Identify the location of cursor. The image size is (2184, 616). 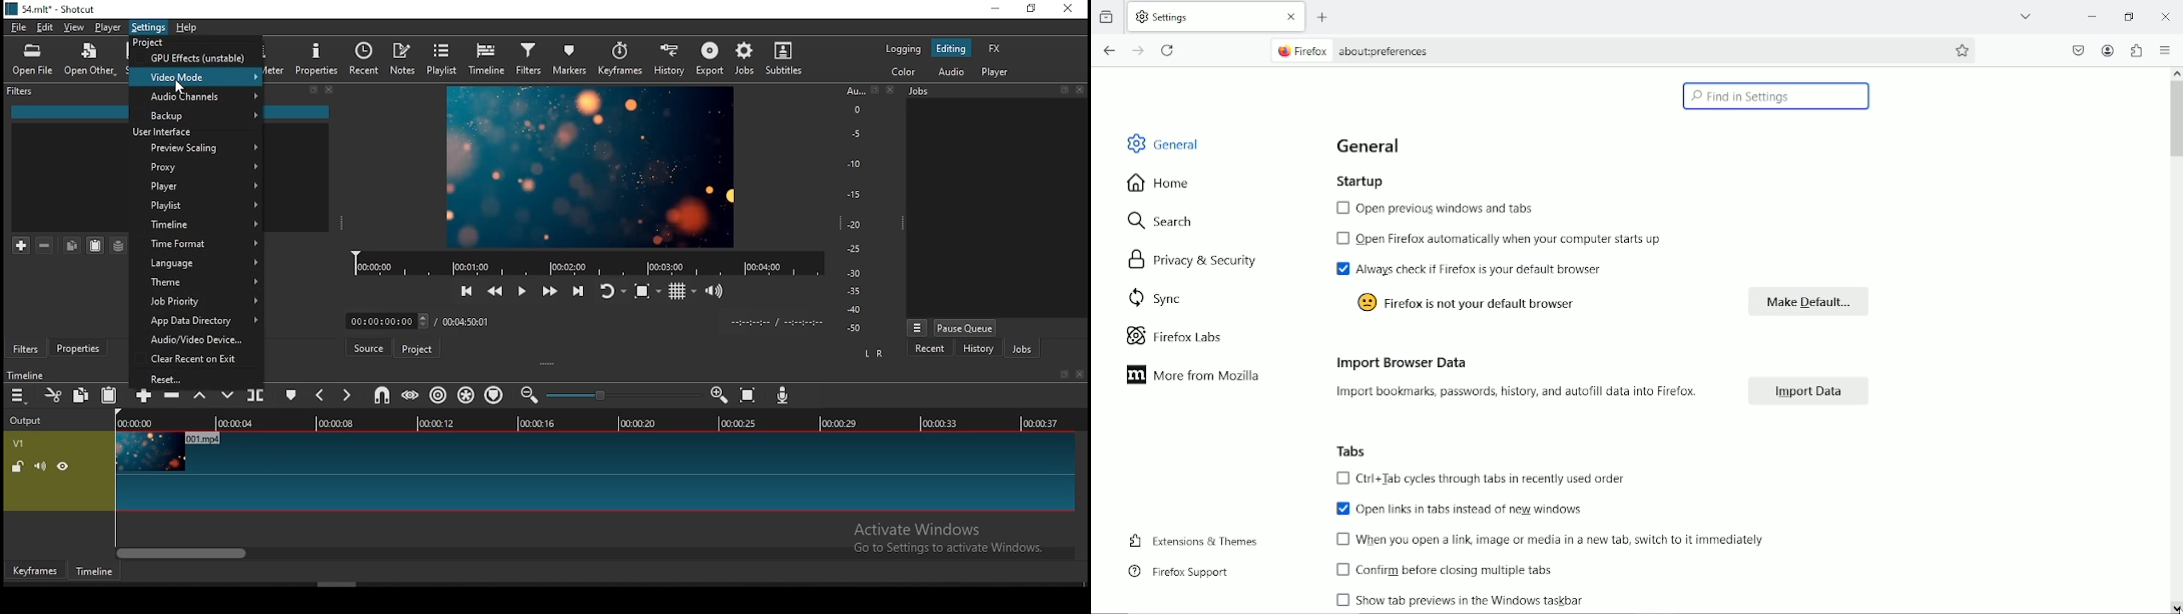
(182, 88).